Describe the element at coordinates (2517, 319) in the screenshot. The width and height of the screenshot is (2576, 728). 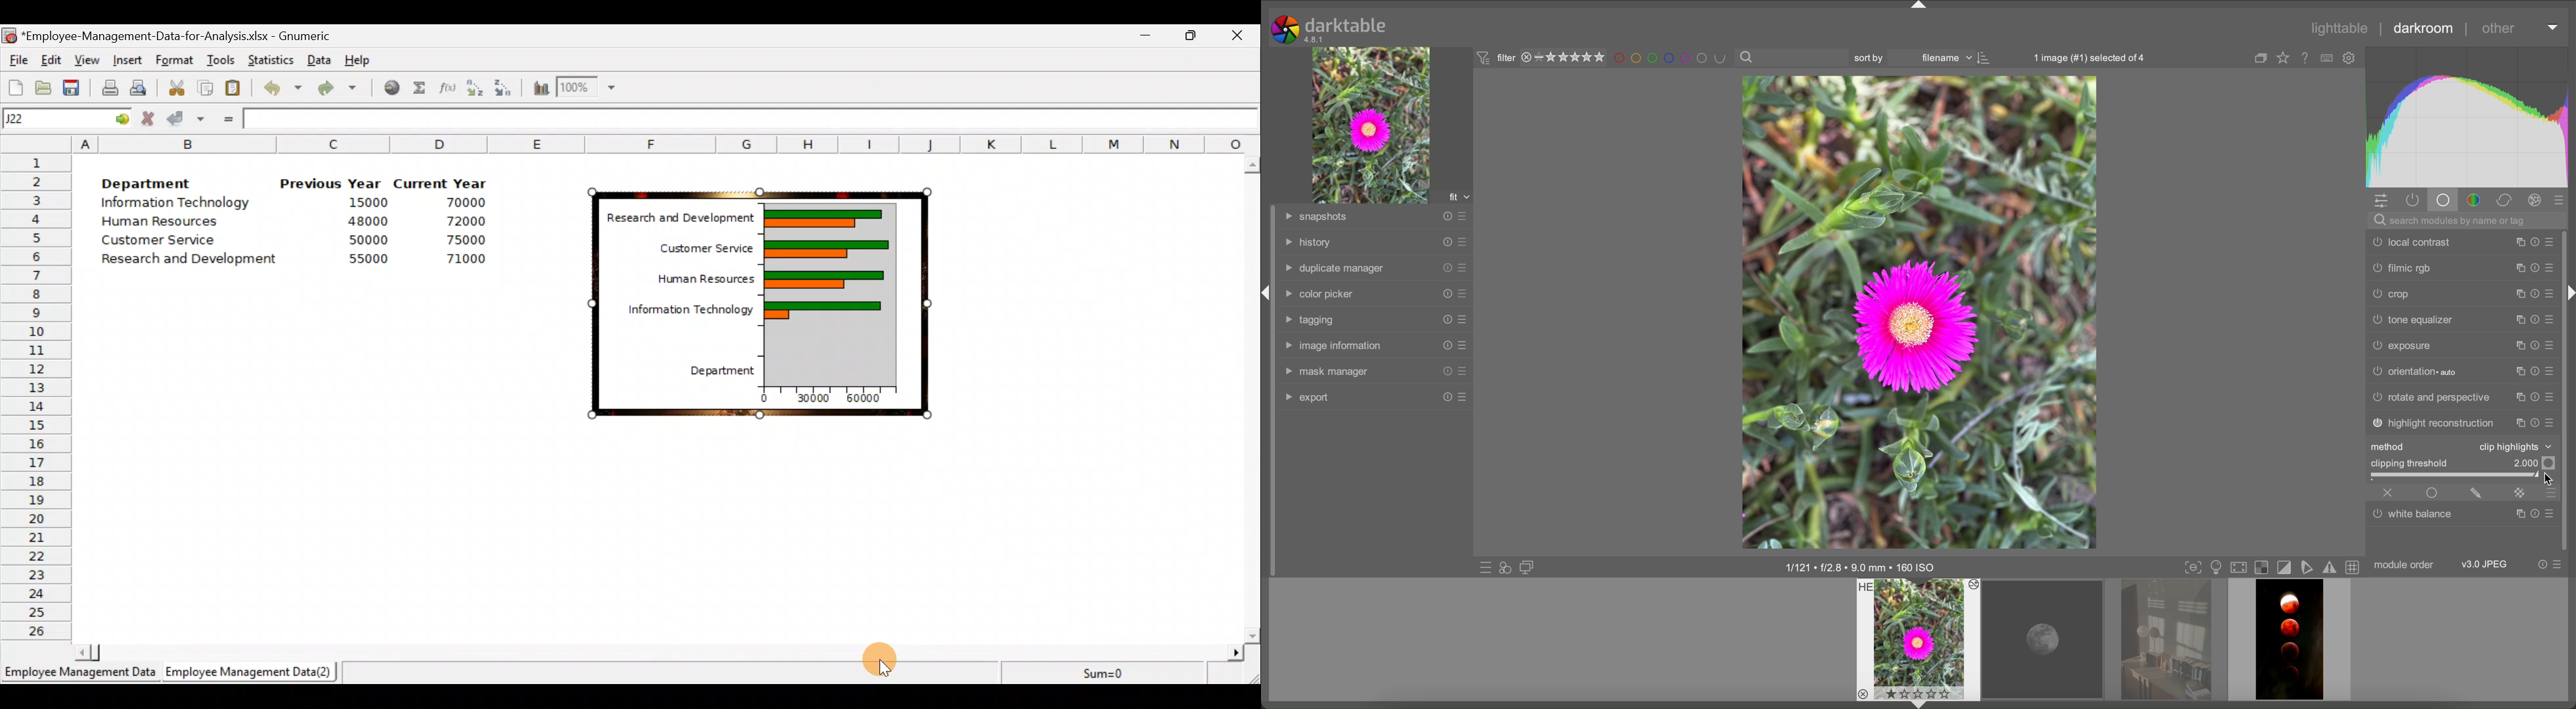
I see `copy` at that location.